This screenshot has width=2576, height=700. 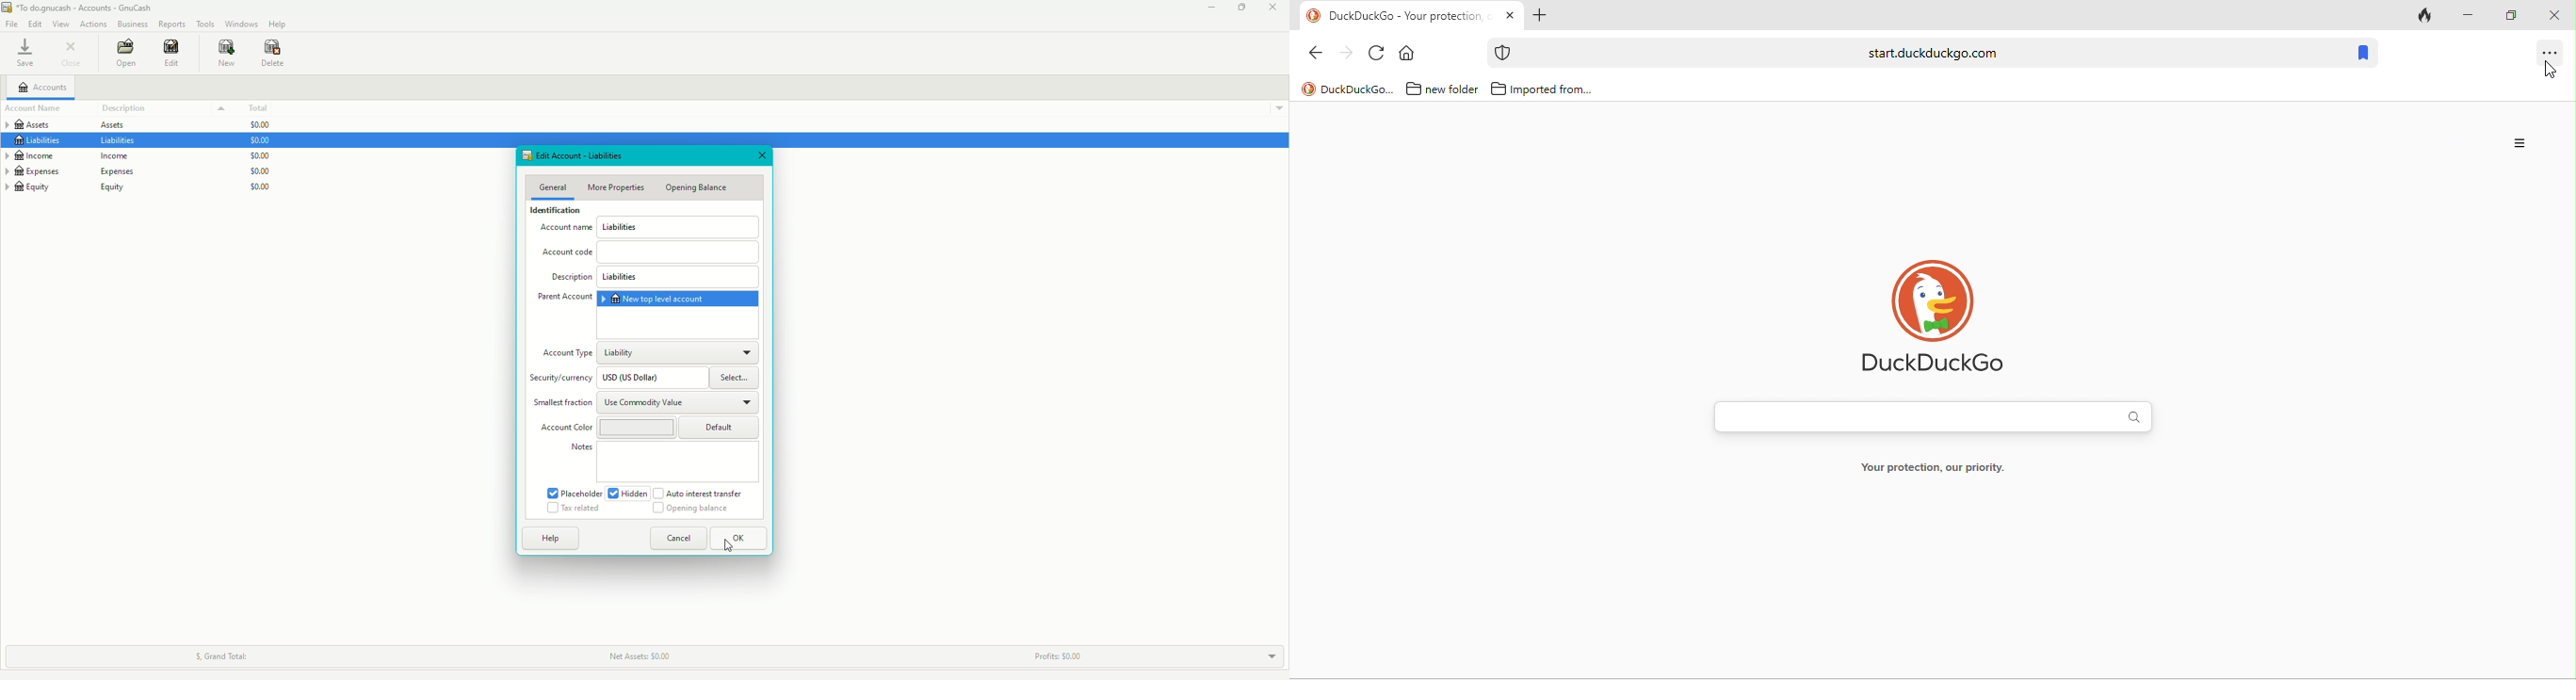 I want to click on Auto interest transfer, so click(x=697, y=493).